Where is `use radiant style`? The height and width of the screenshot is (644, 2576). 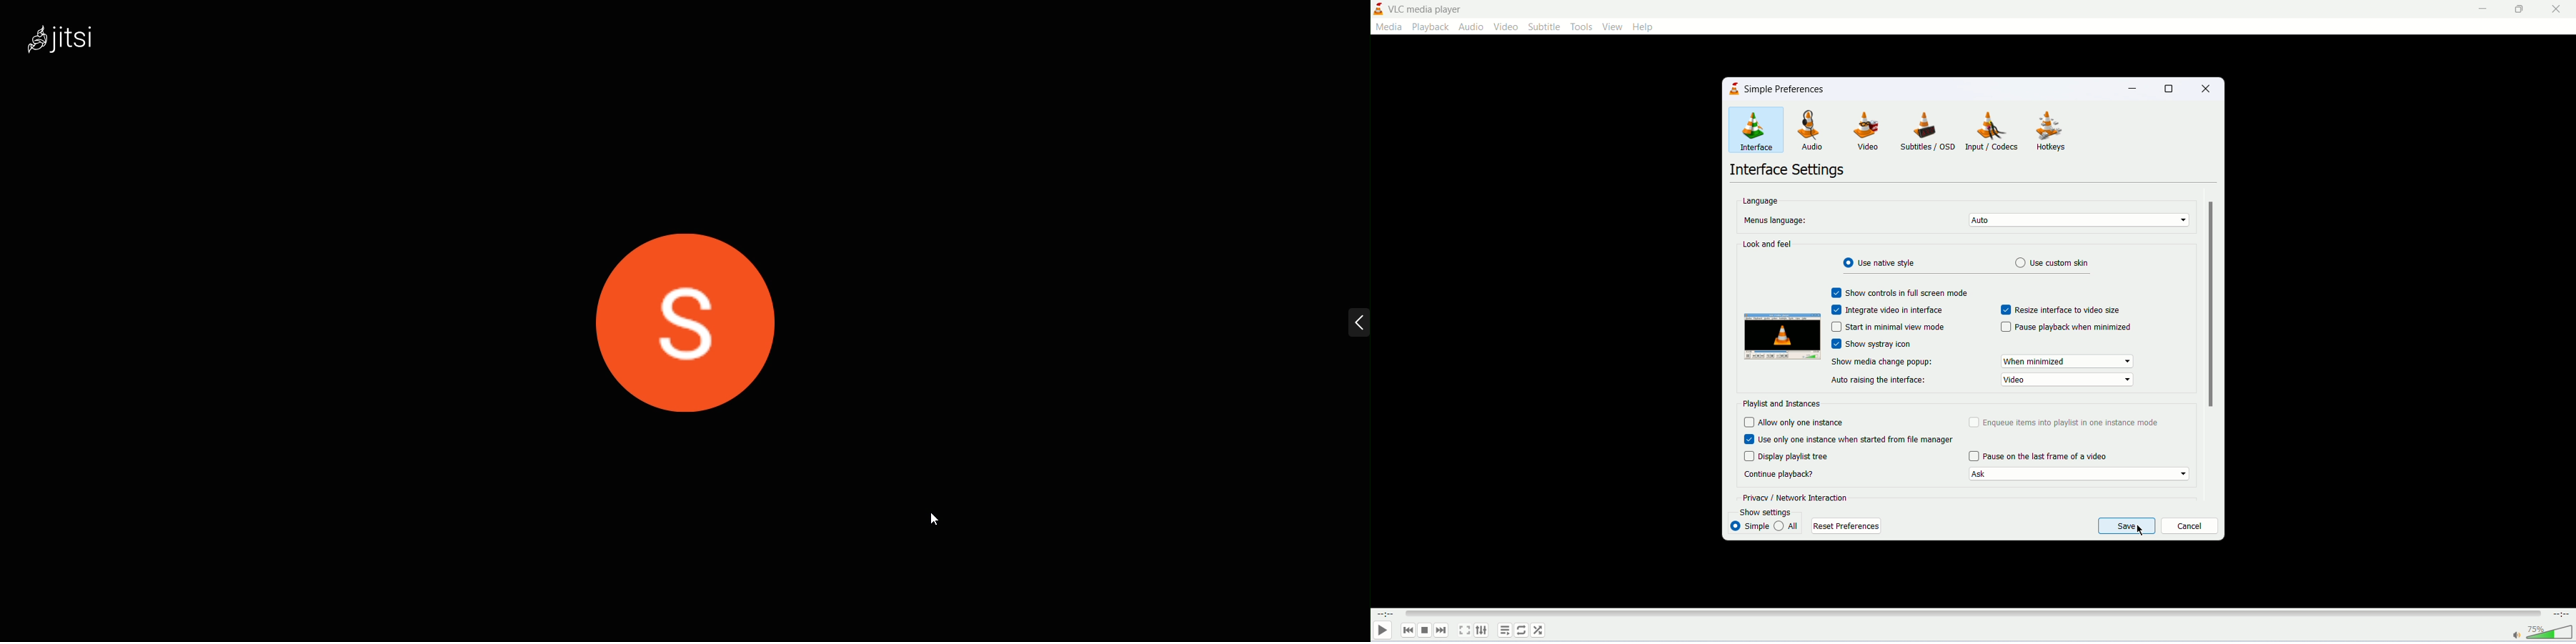 use radiant style is located at coordinates (1882, 263).